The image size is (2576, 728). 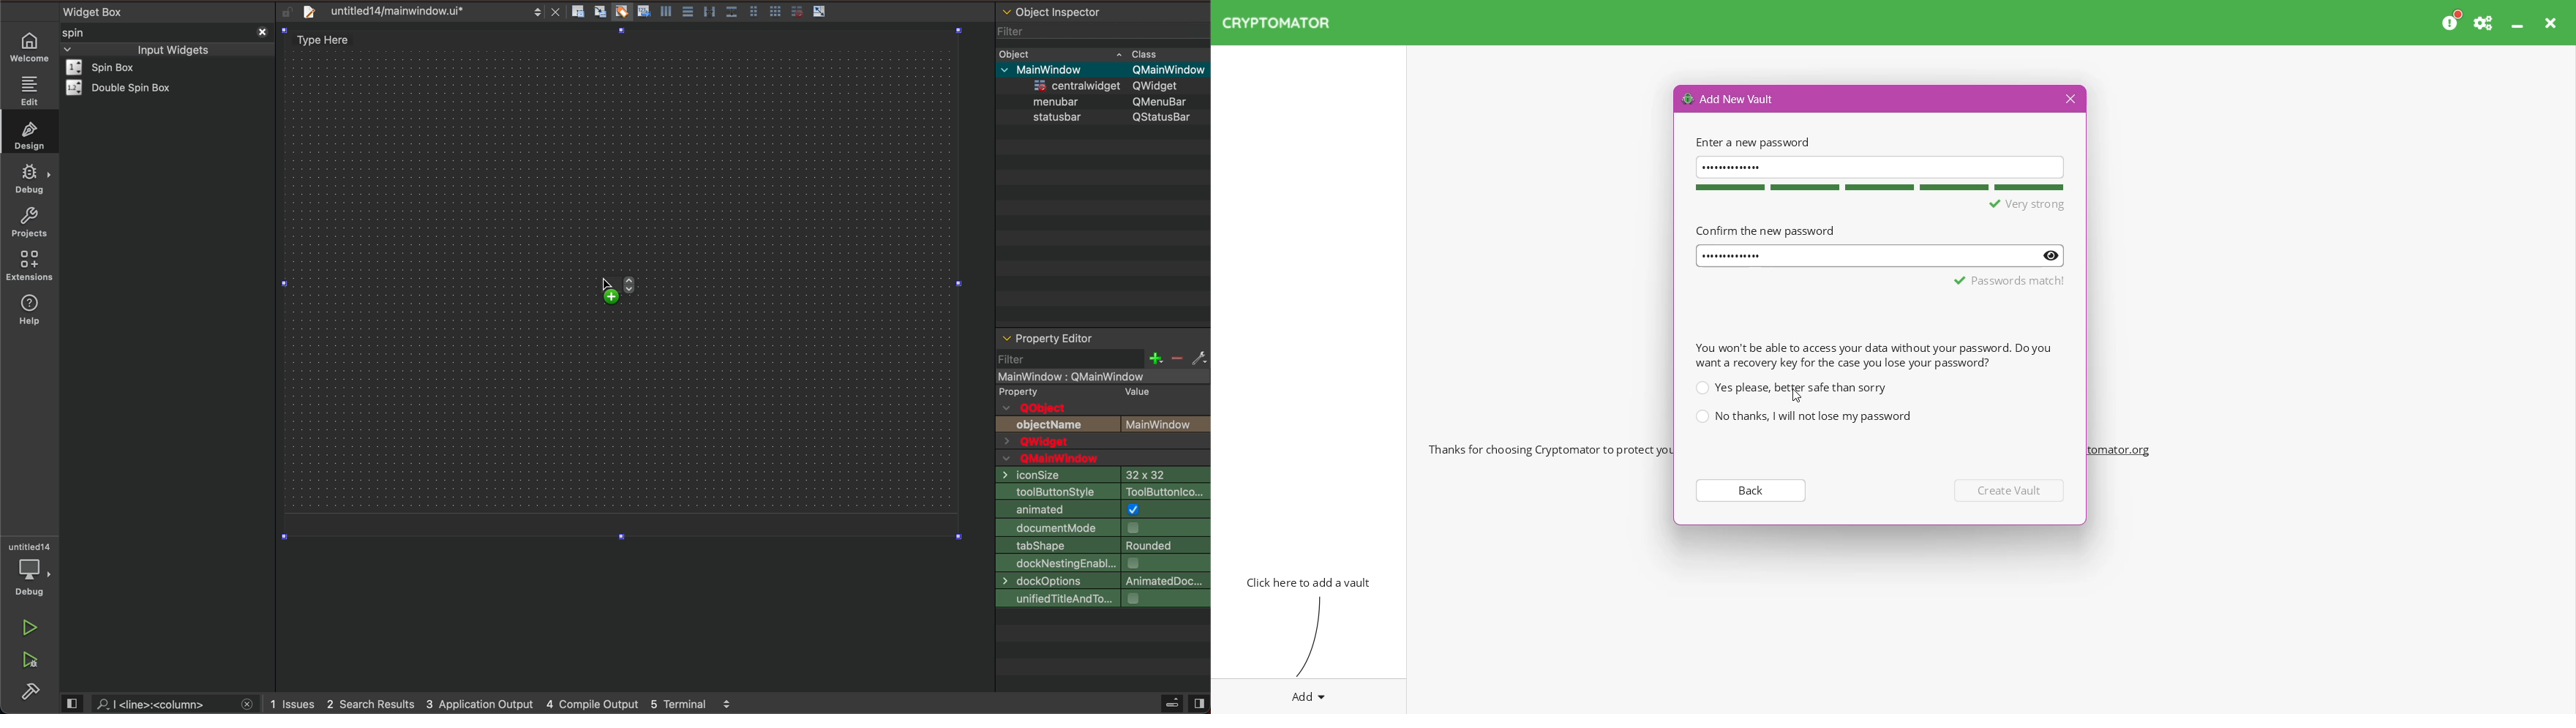 I want to click on object, so click(x=1018, y=53).